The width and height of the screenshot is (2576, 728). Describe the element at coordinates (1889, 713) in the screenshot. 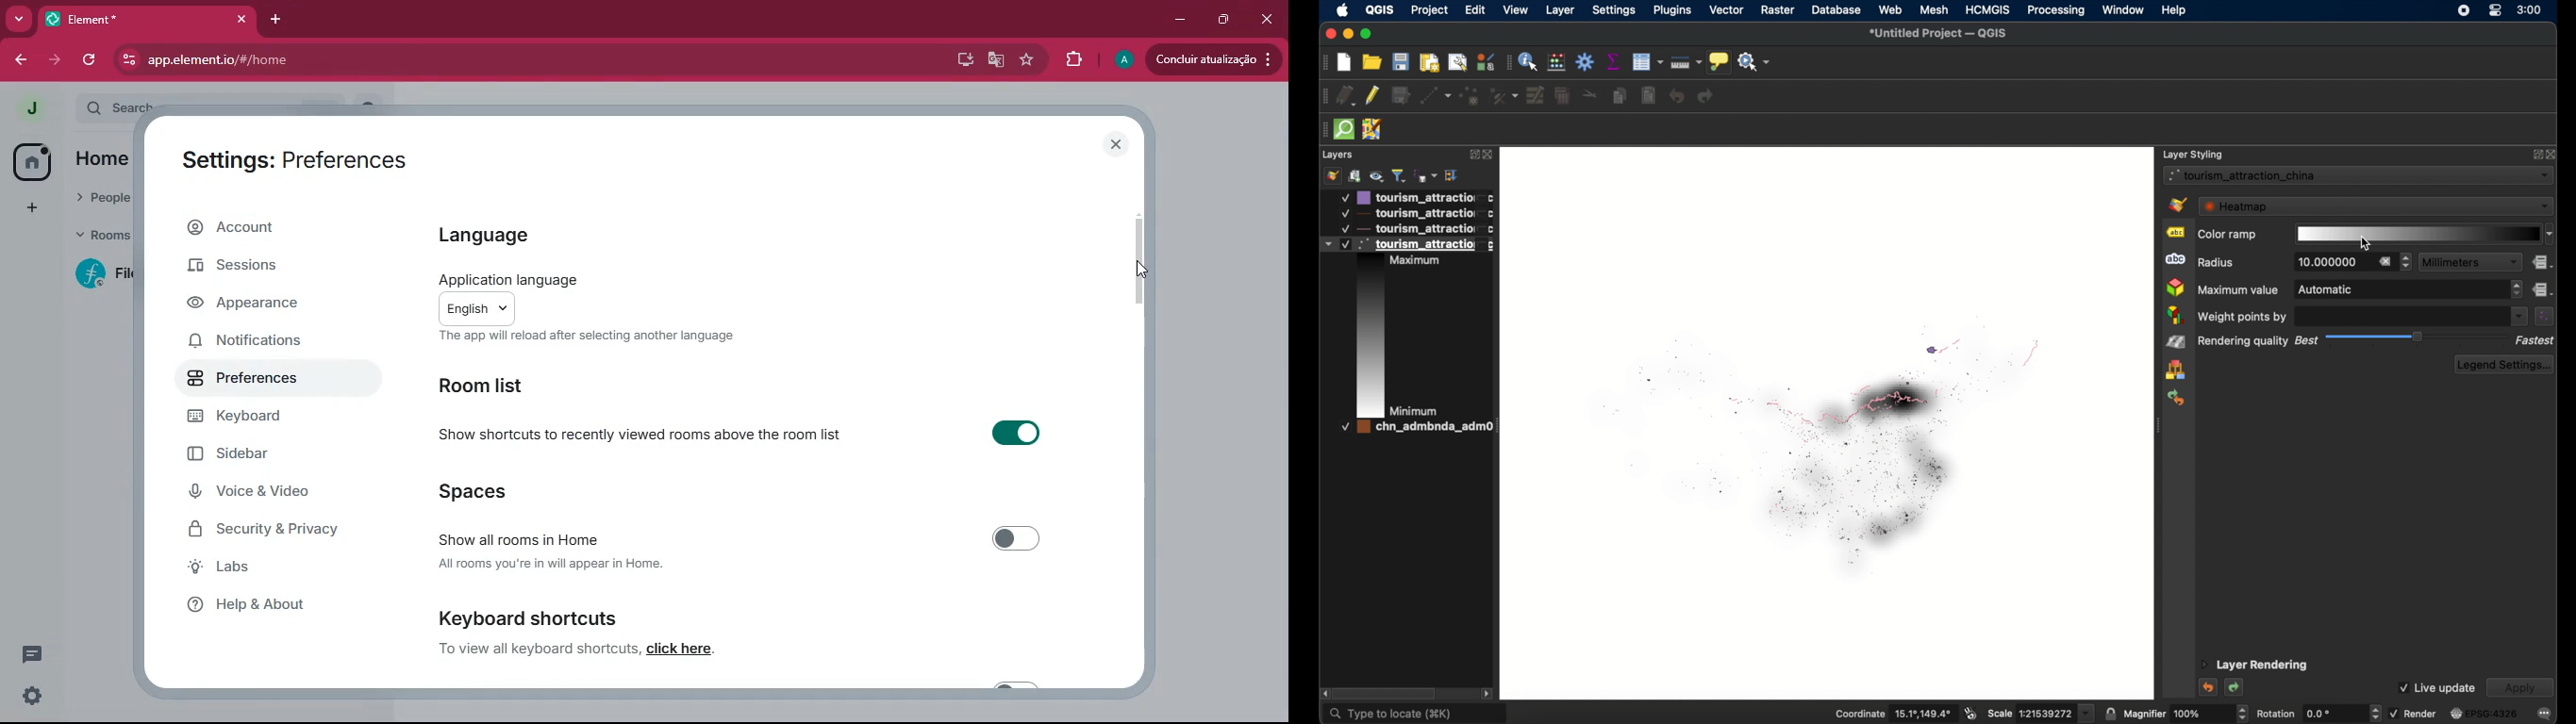

I see `coordinate` at that location.